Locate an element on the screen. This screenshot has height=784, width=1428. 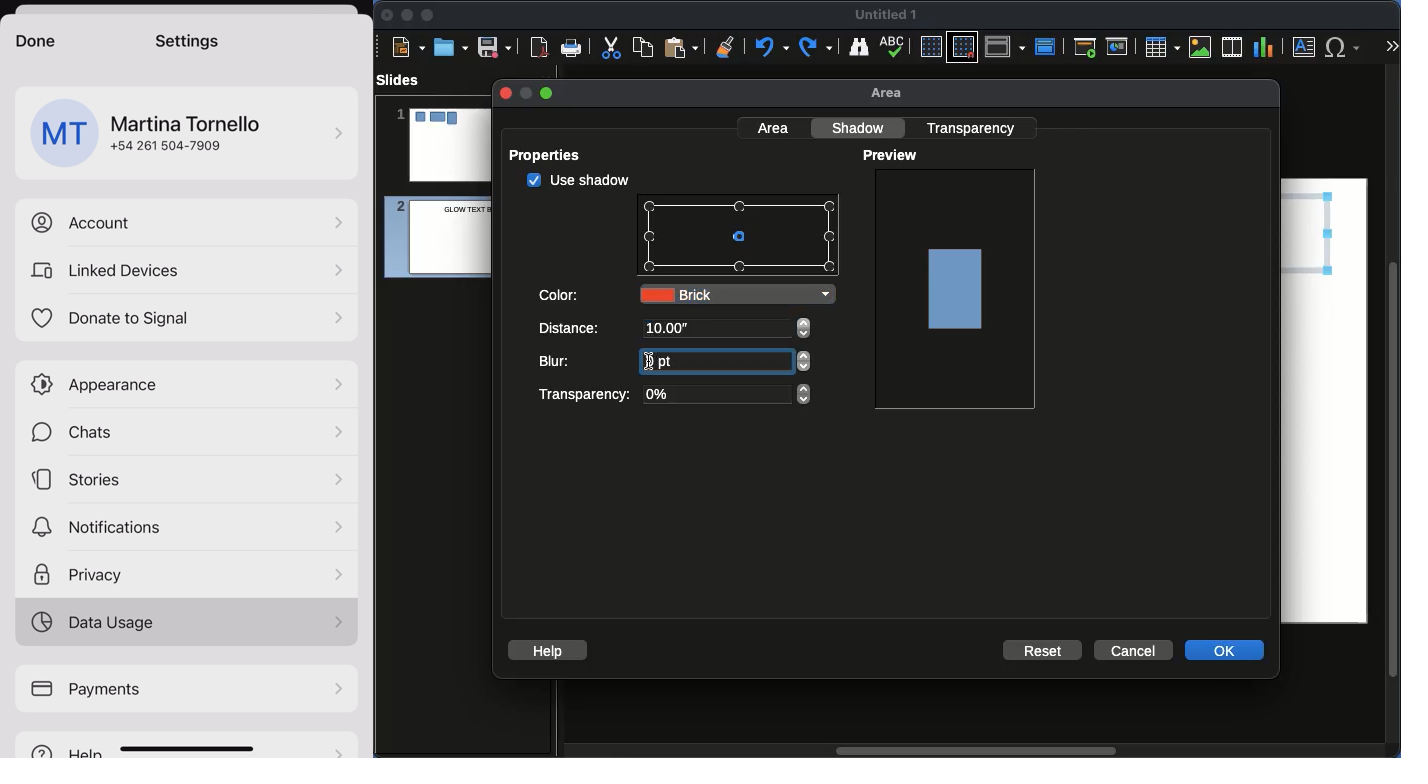
Spell check is located at coordinates (894, 48).